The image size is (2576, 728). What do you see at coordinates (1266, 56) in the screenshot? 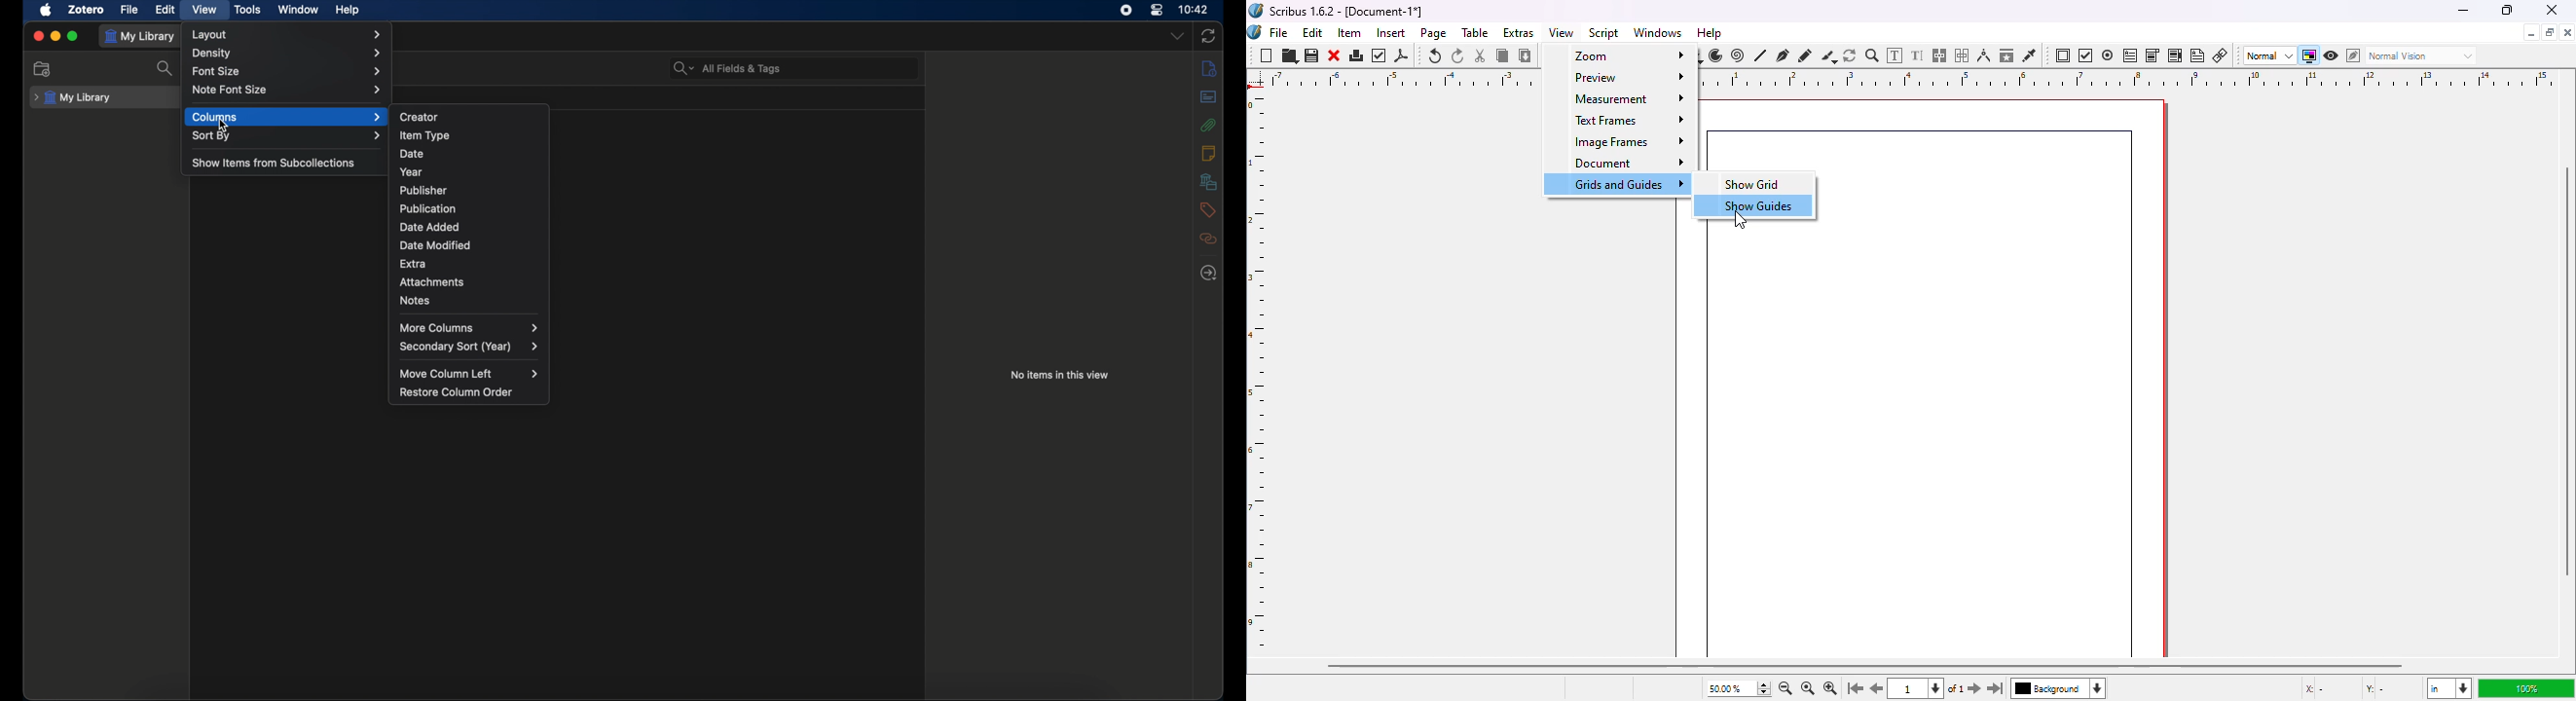
I see `new` at bounding box center [1266, 56].